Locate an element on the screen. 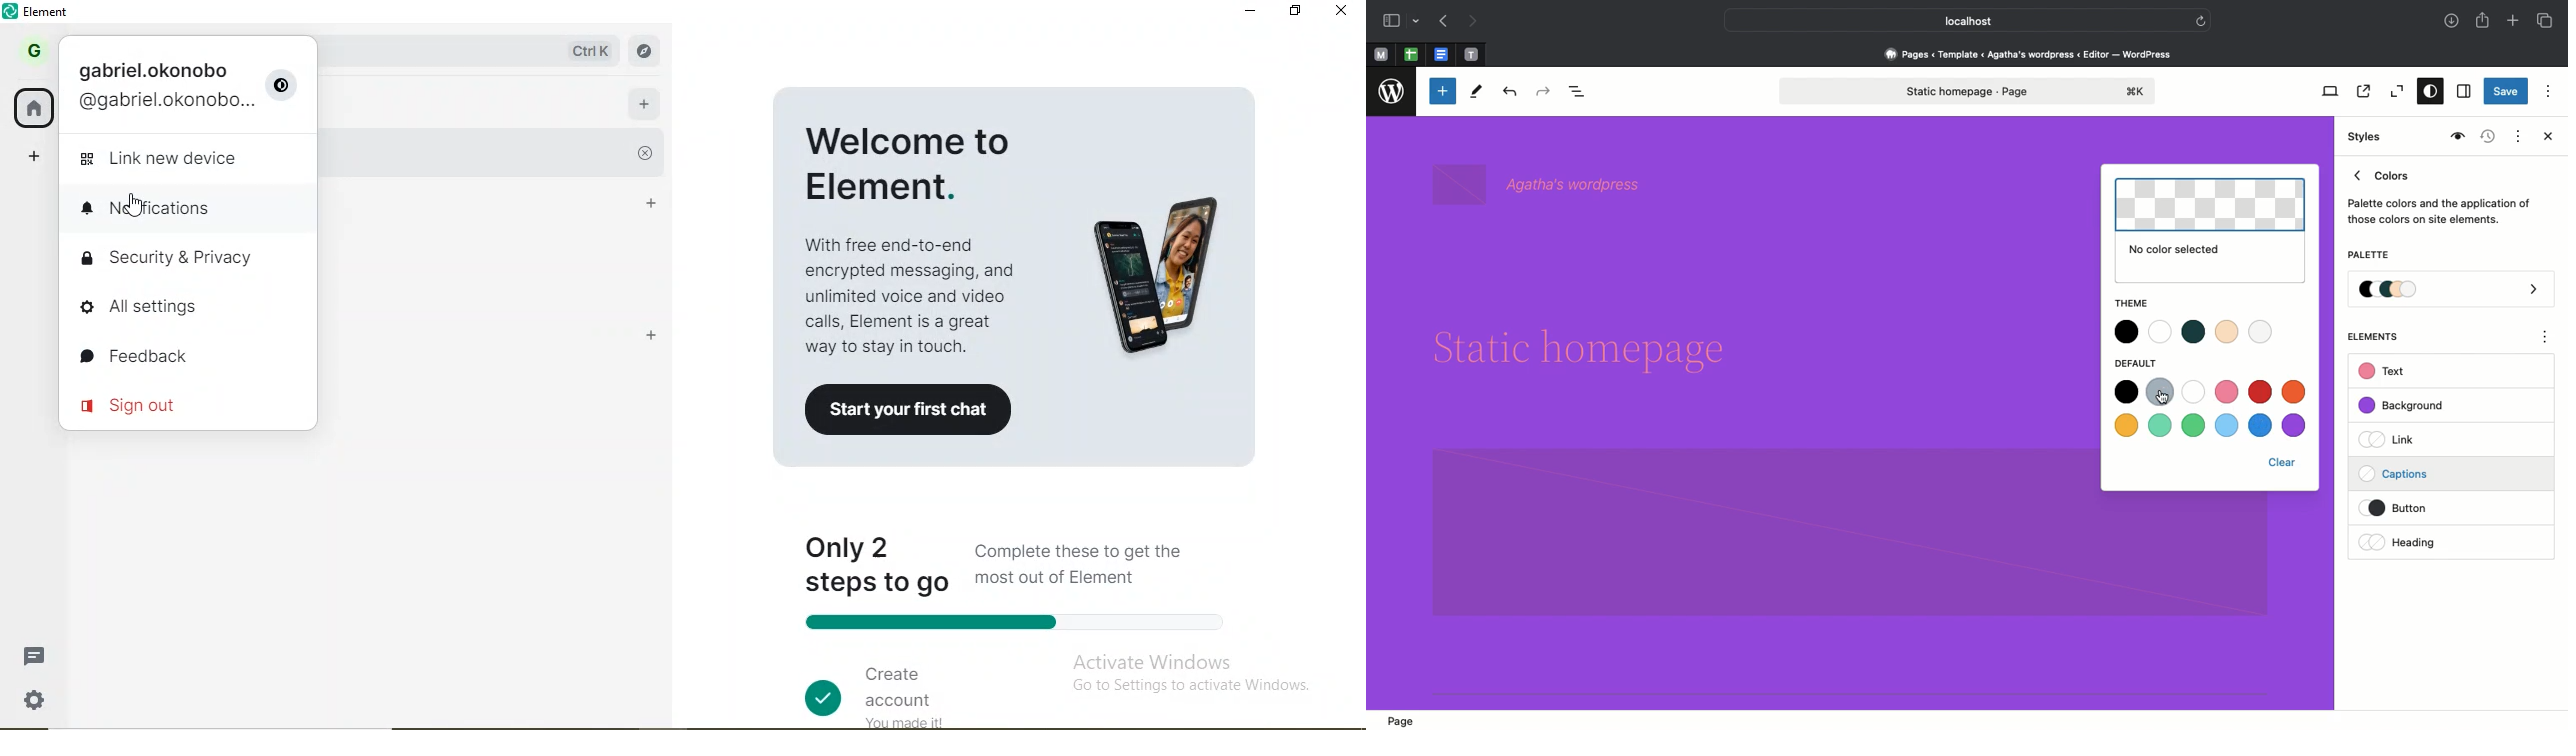 The image size is (2576, 756). Next page is located at coordinates (1473, 22).